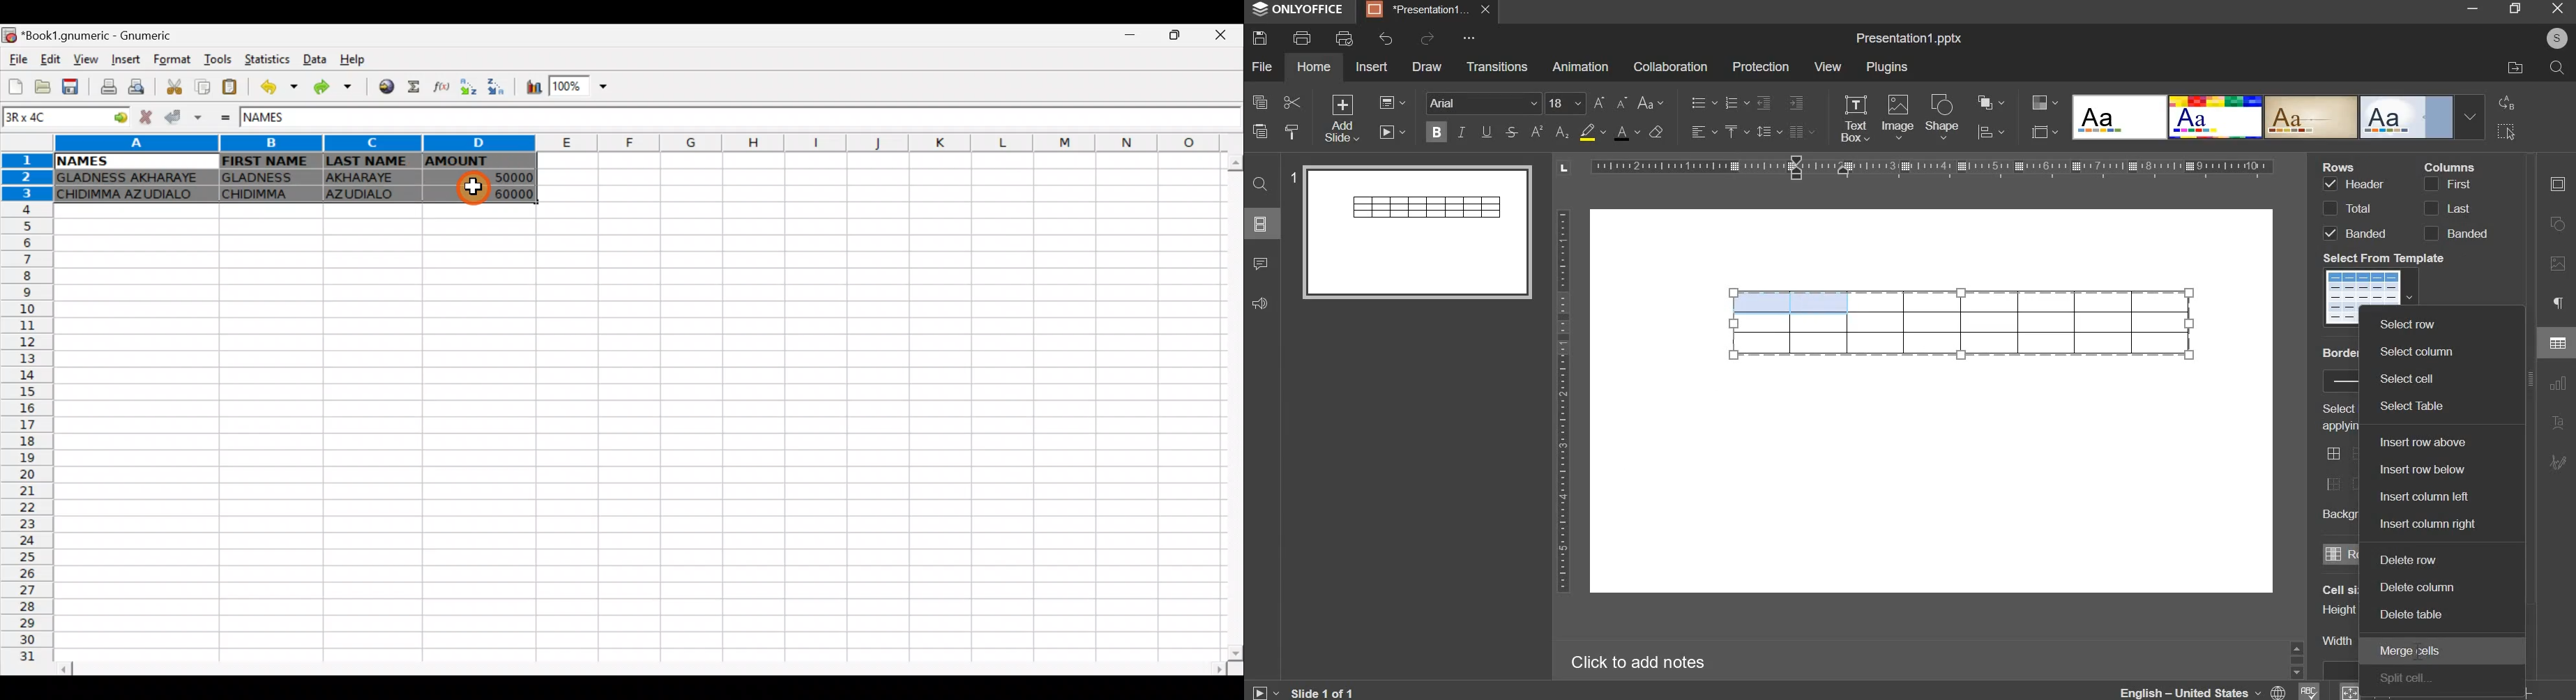  What do you see at coordinates (1797, 102) in the screenshot?
I see `increase indent` at bounding box center [1797, 102].